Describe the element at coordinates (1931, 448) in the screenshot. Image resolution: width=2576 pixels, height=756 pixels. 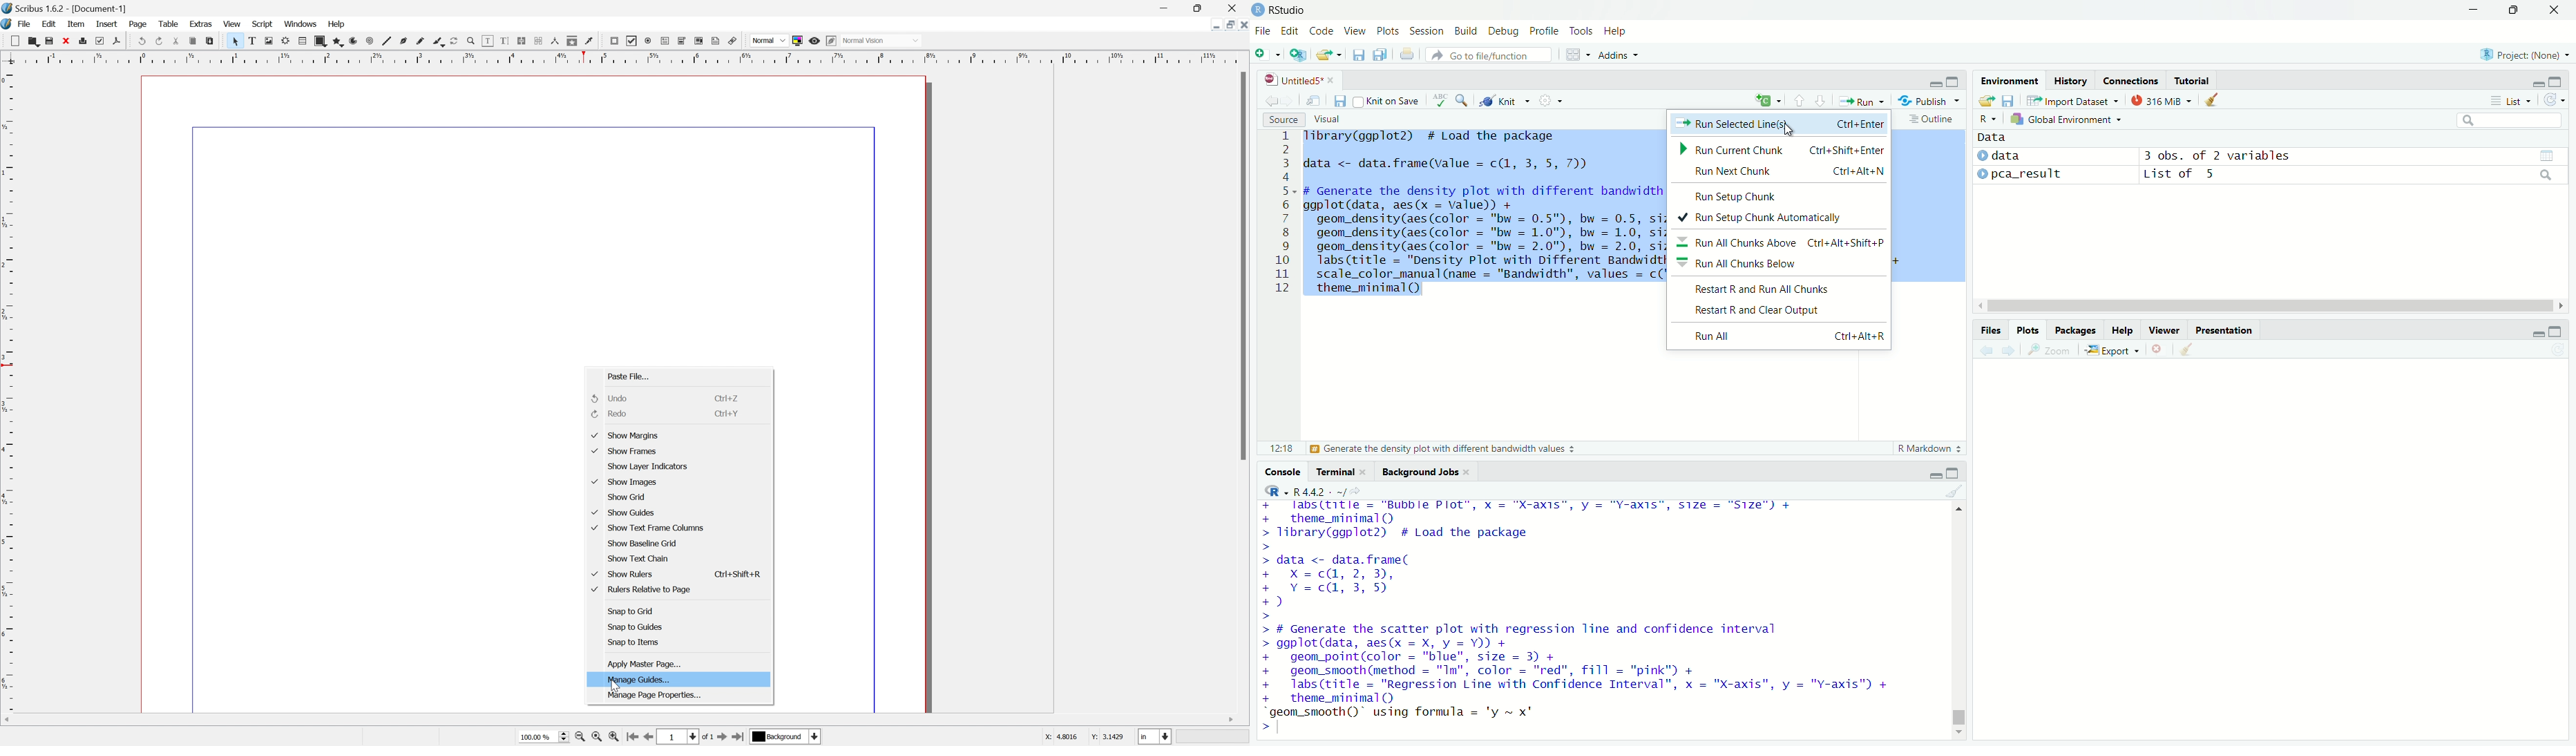
I see `R Markdown` at that location.